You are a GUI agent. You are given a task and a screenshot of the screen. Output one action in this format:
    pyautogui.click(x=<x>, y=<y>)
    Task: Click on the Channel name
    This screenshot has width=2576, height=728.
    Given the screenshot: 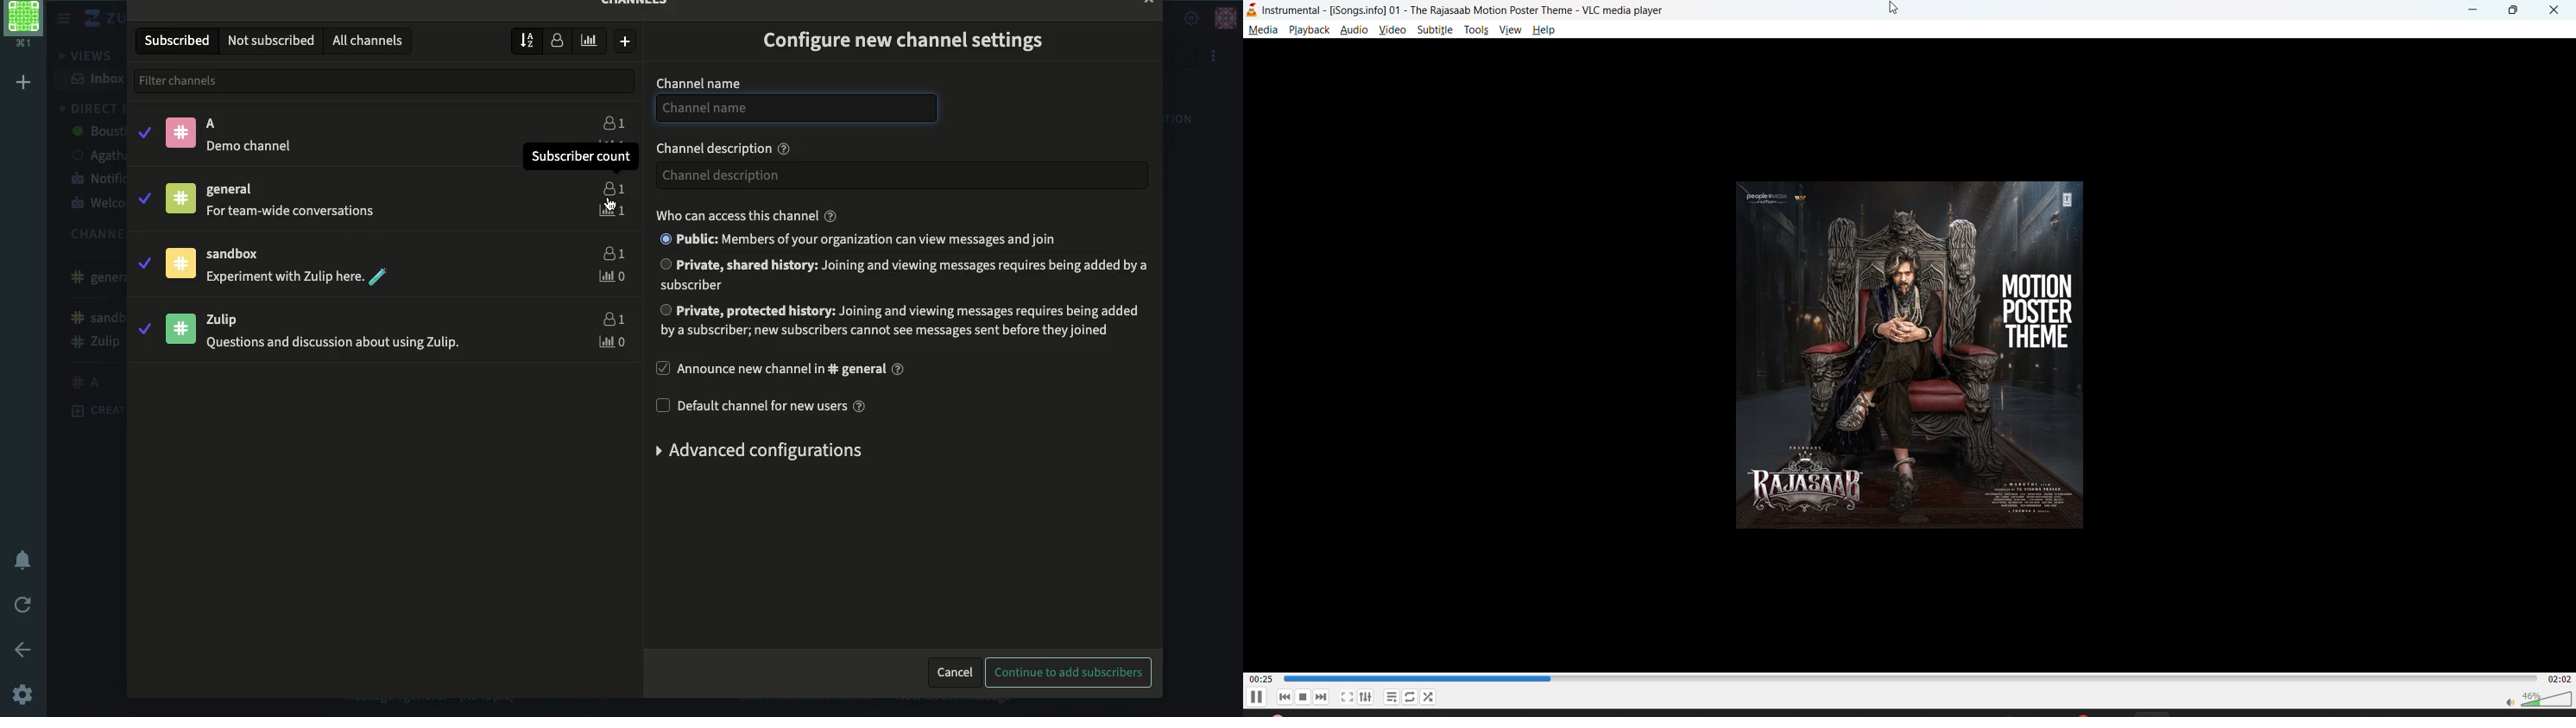 What is the action you would take?
    pyautogui.click(x=708, y=106)
    